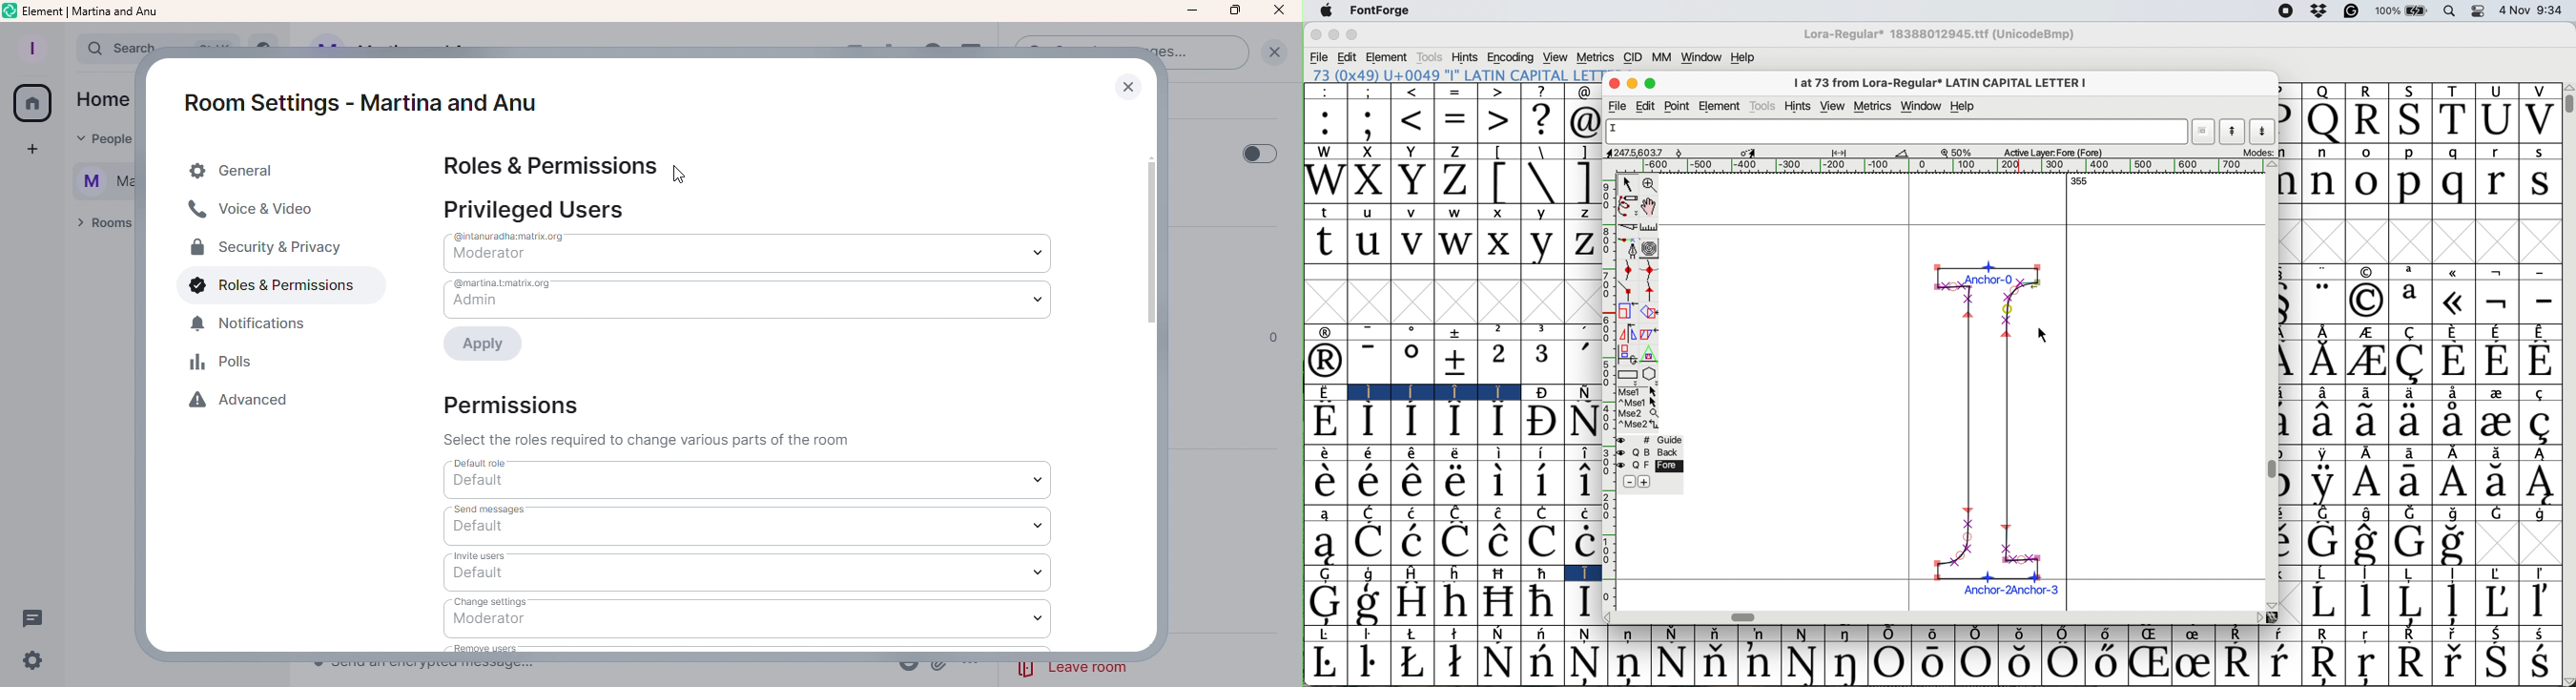  What do you see at coordinates (1498, 543) in the screenshot?
I see `Symbol` at bounding box center [1498, 543].